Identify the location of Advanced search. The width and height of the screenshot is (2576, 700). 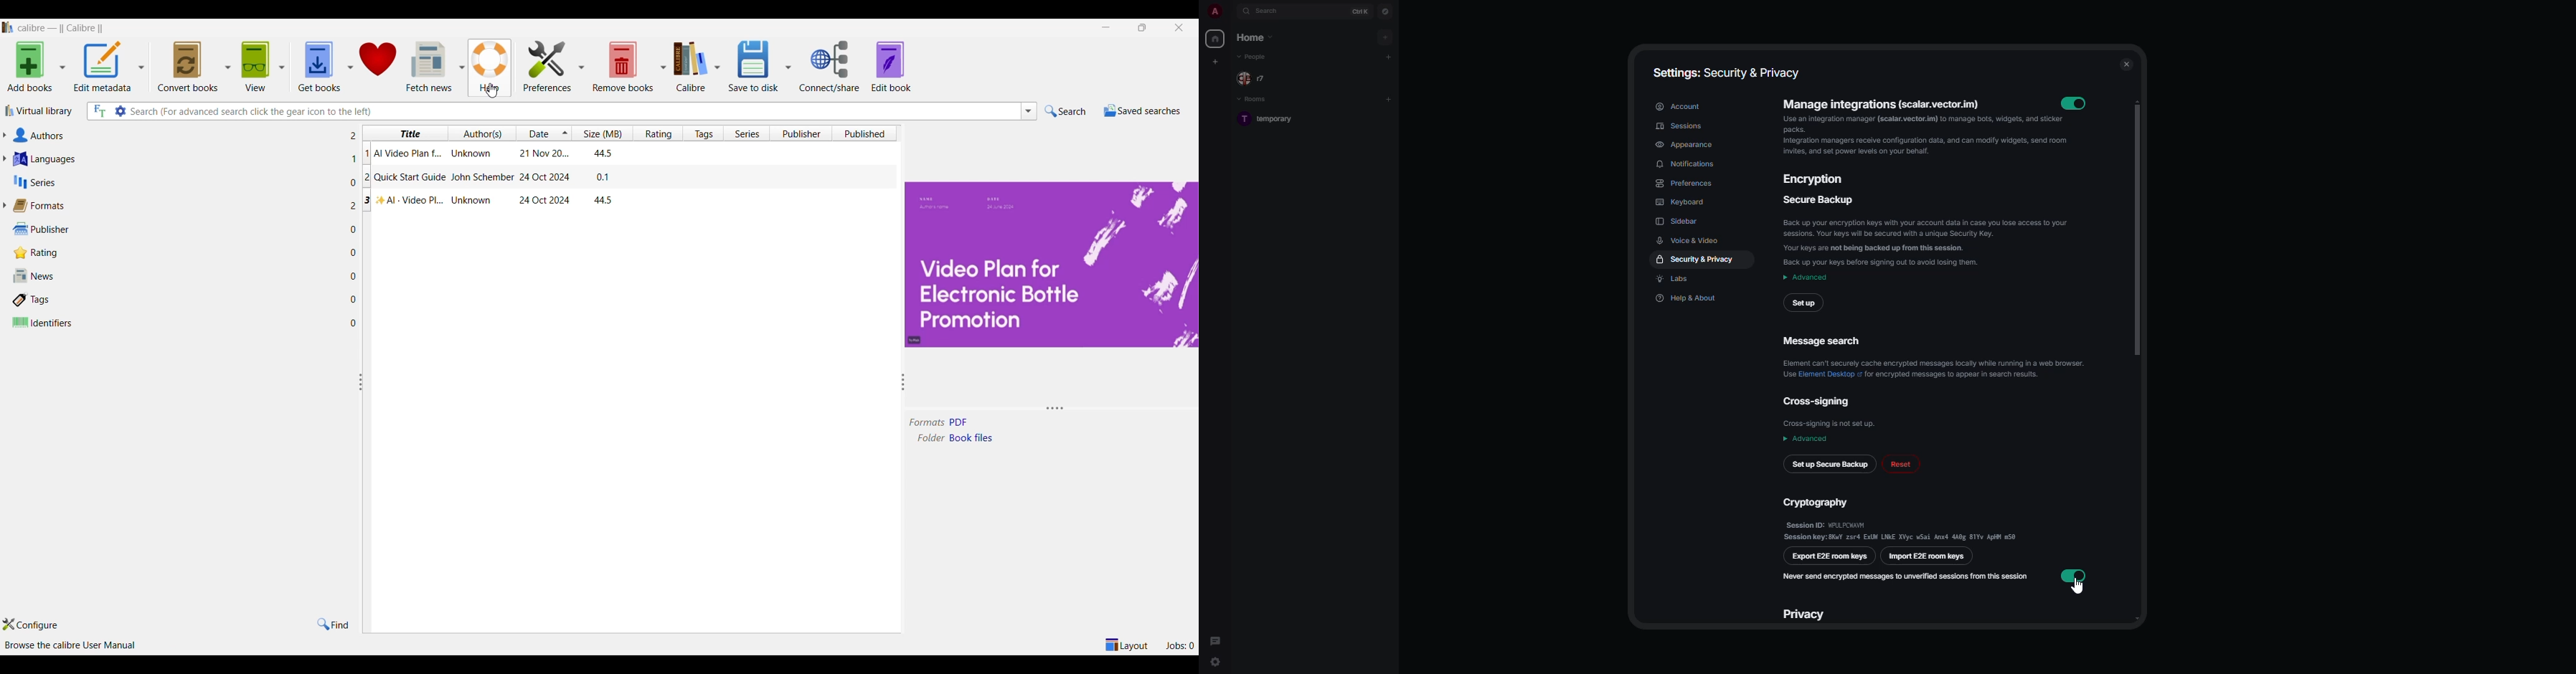
(121, 111).